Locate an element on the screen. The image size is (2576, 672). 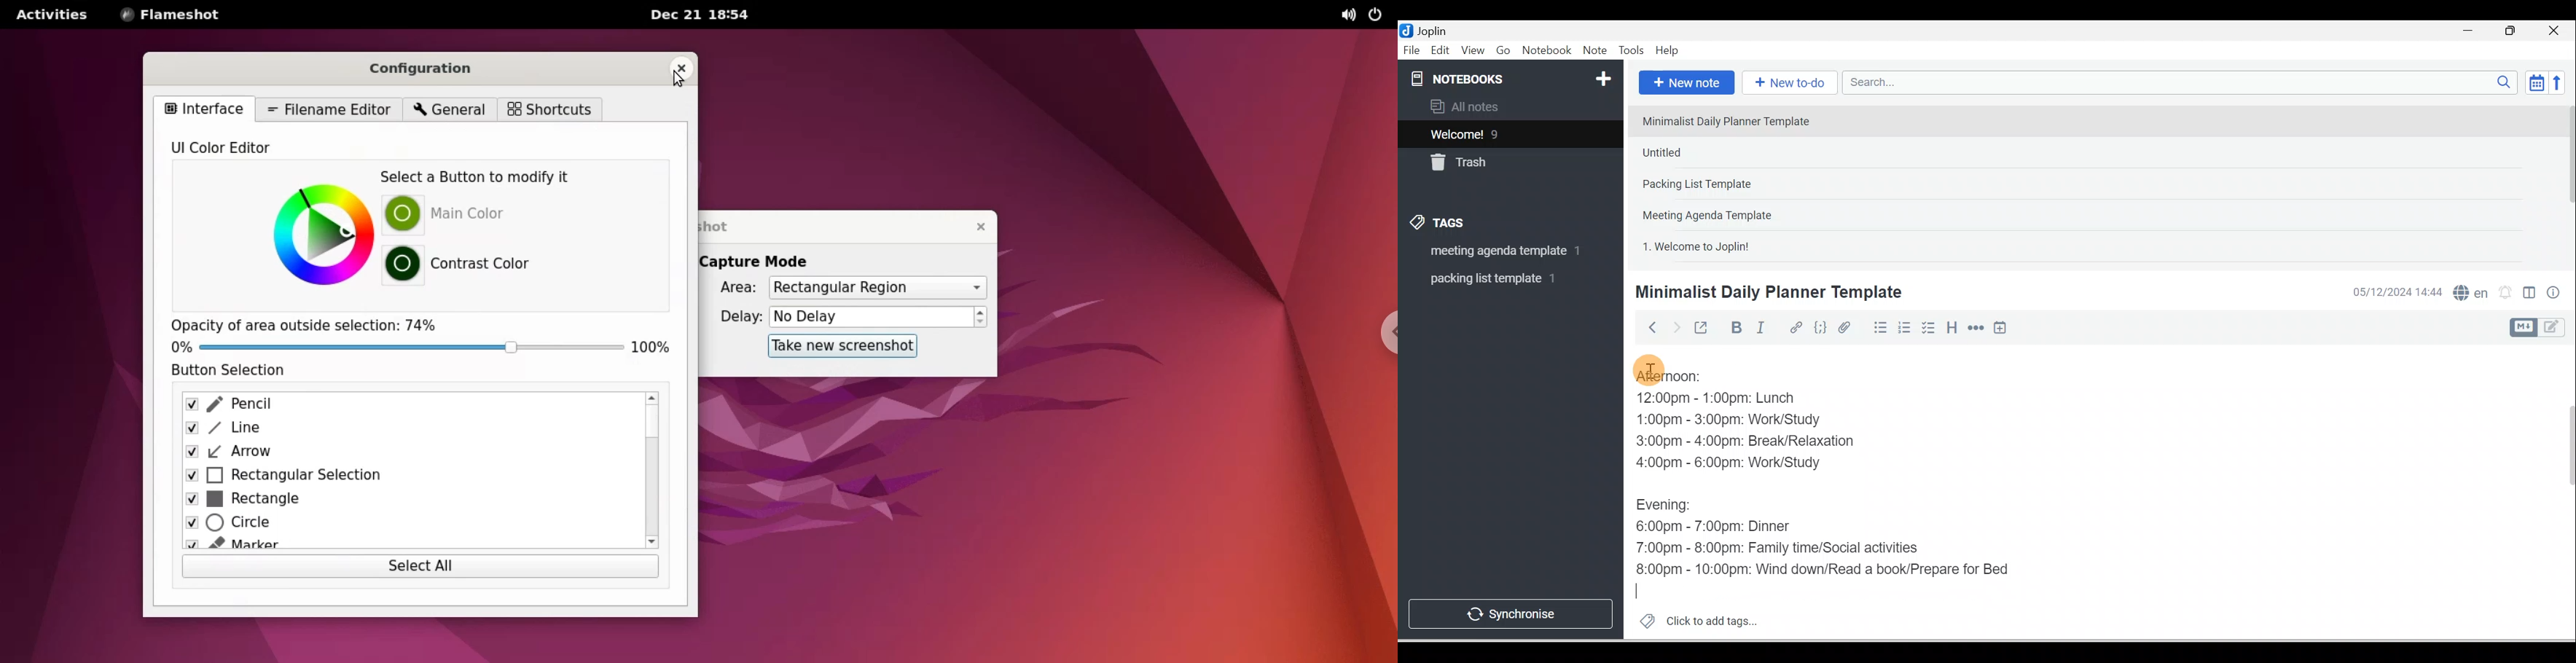
Toggle sort order is located at coordinates (2537, 82).